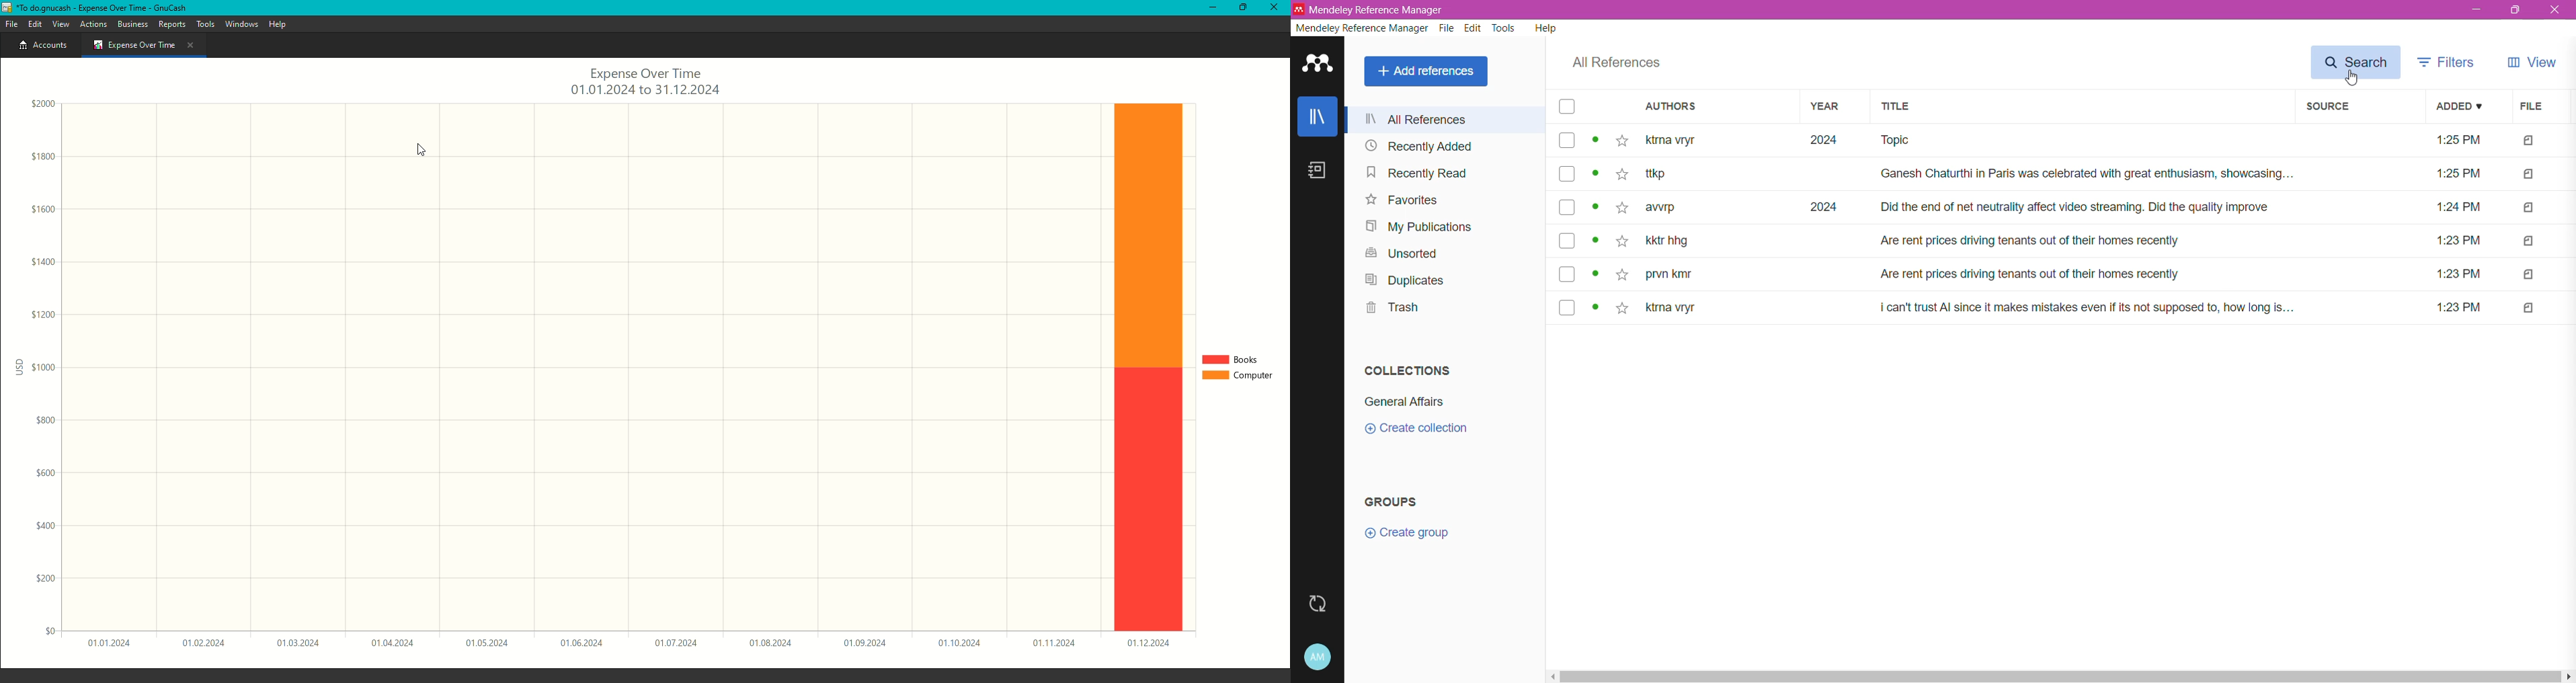 This screenshot has width=2576, height=700. I want to click on File, so click(2535, 107).